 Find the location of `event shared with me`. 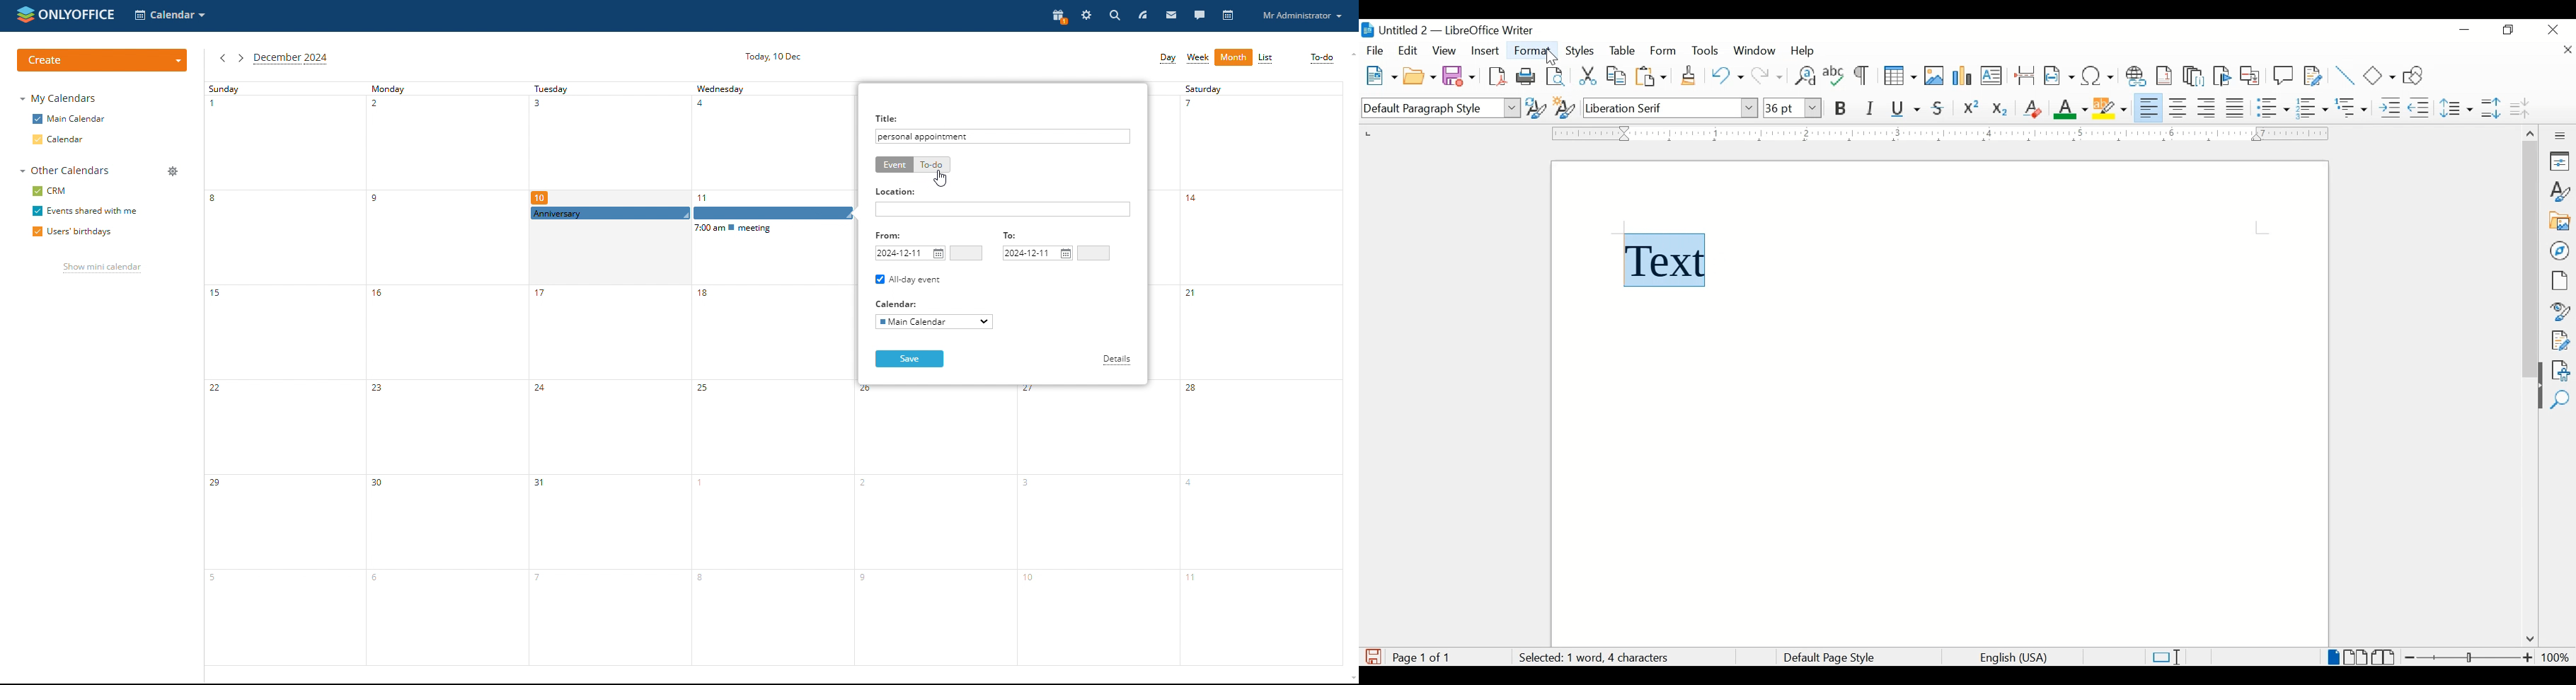

event shared with me is located at coordinates (84, 212).